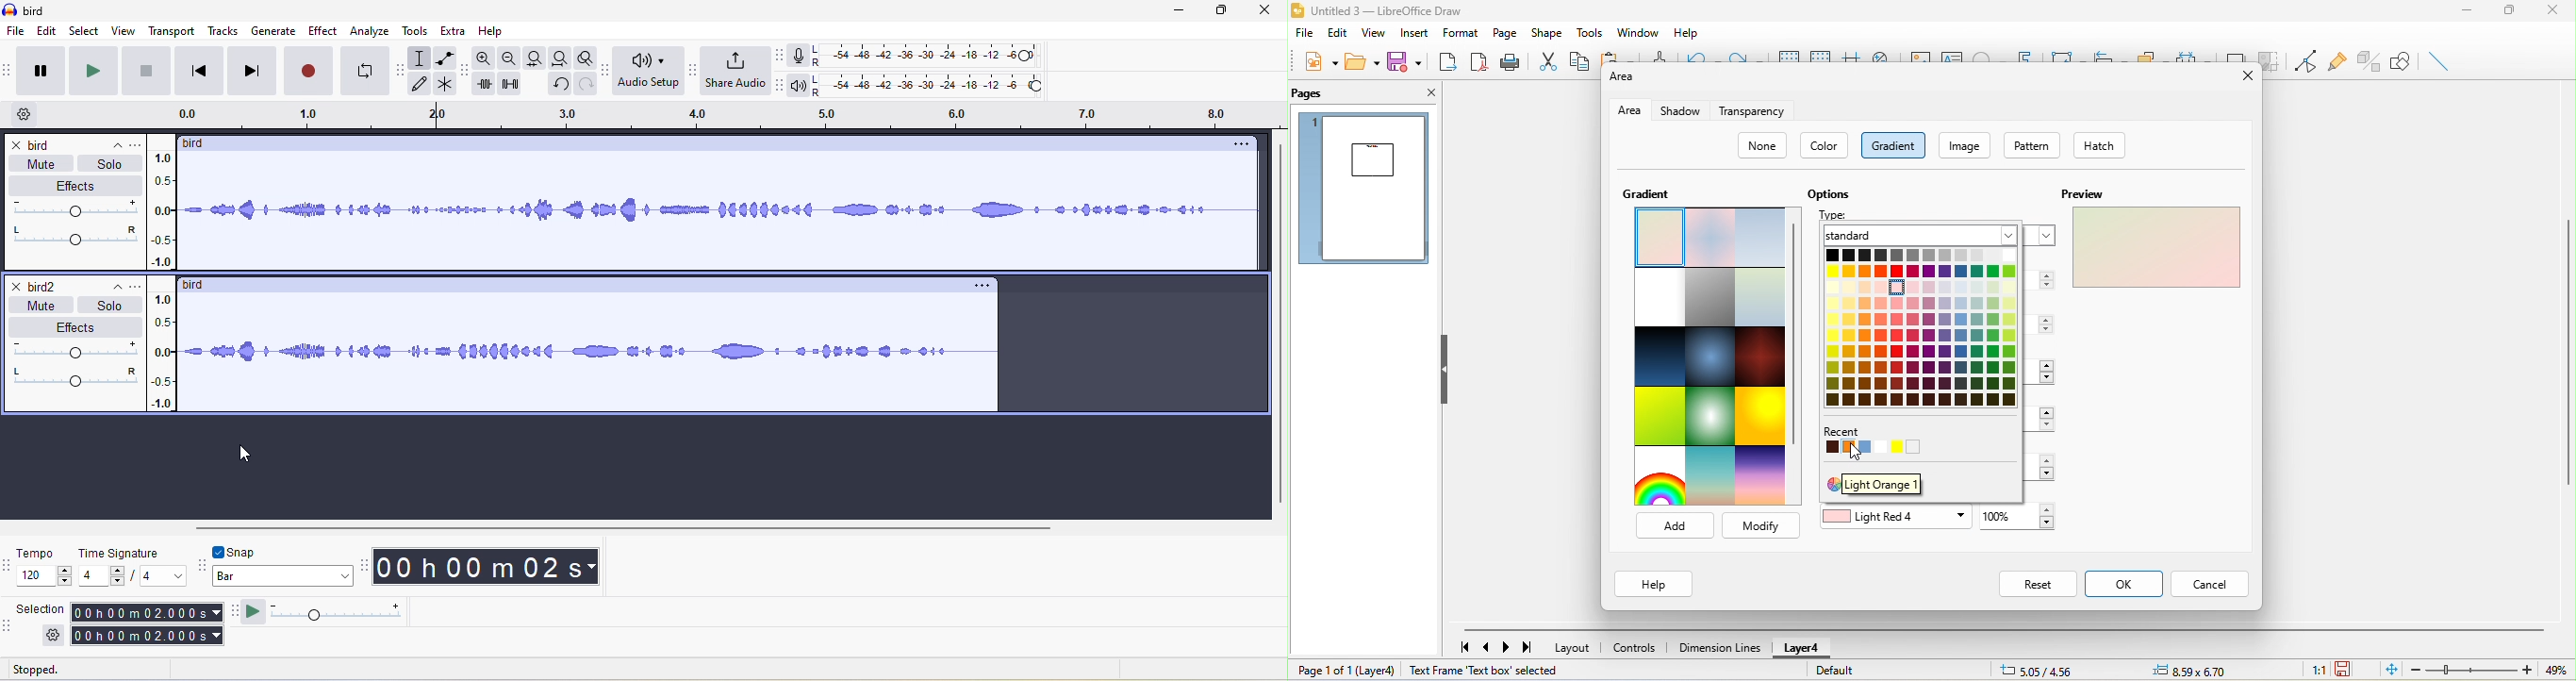 The width and height of the screenshot is (2576, 700). Describe the element at coordinates (2568, 351) in the screenshot. I see `vertical scroll bar` at that location.